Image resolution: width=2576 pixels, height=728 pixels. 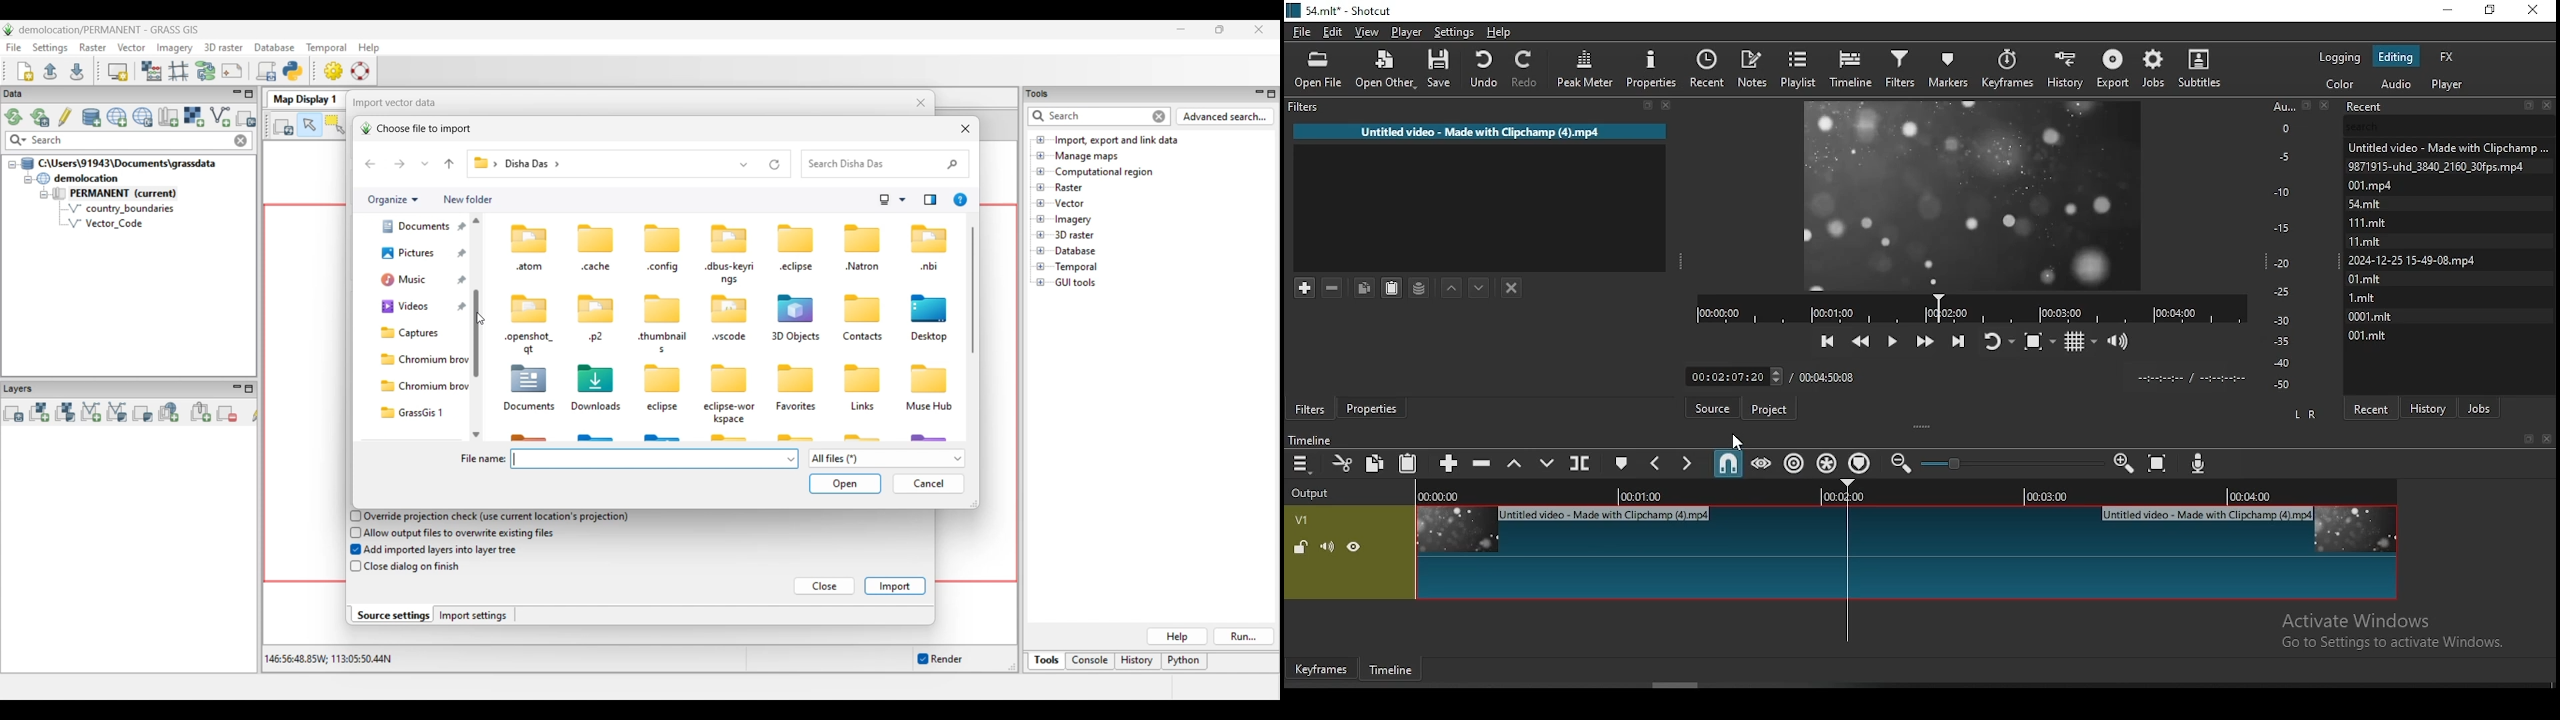 I want to click on paste, so click(x=1408, y=463).